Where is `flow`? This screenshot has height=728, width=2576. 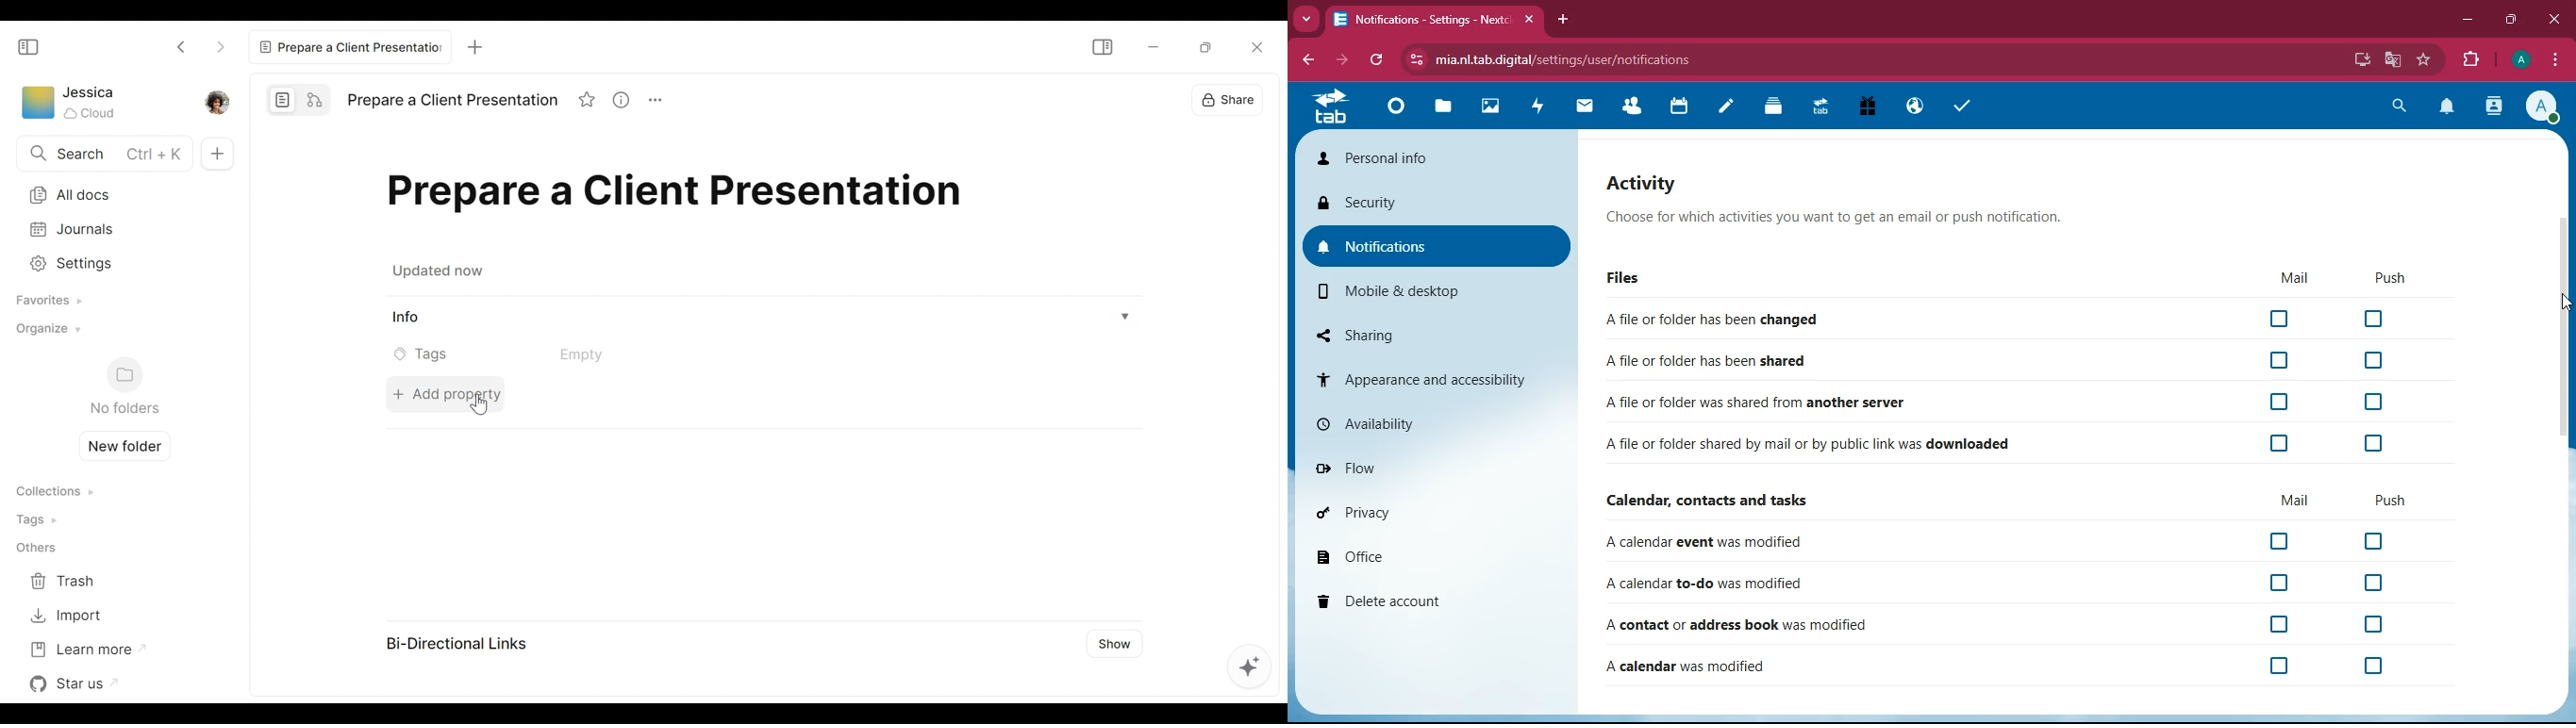 flow is located at coordinates (1438, 469).